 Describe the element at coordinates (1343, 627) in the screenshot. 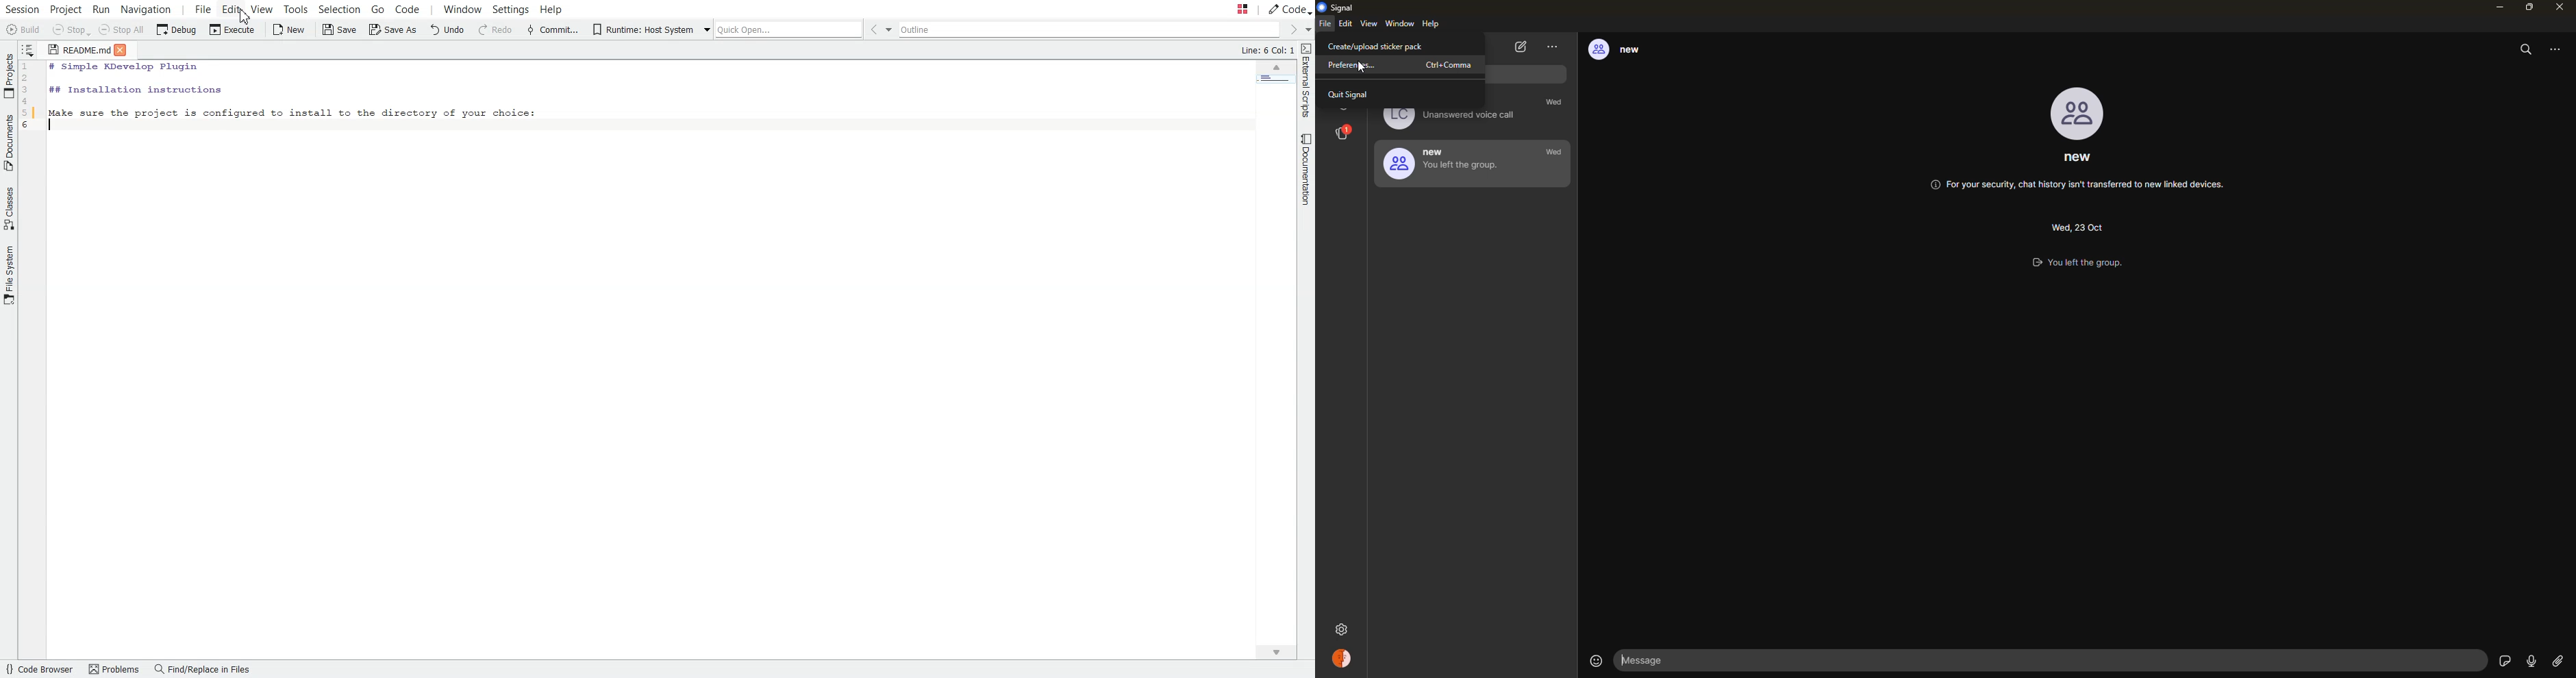

I see `settings` at that location.